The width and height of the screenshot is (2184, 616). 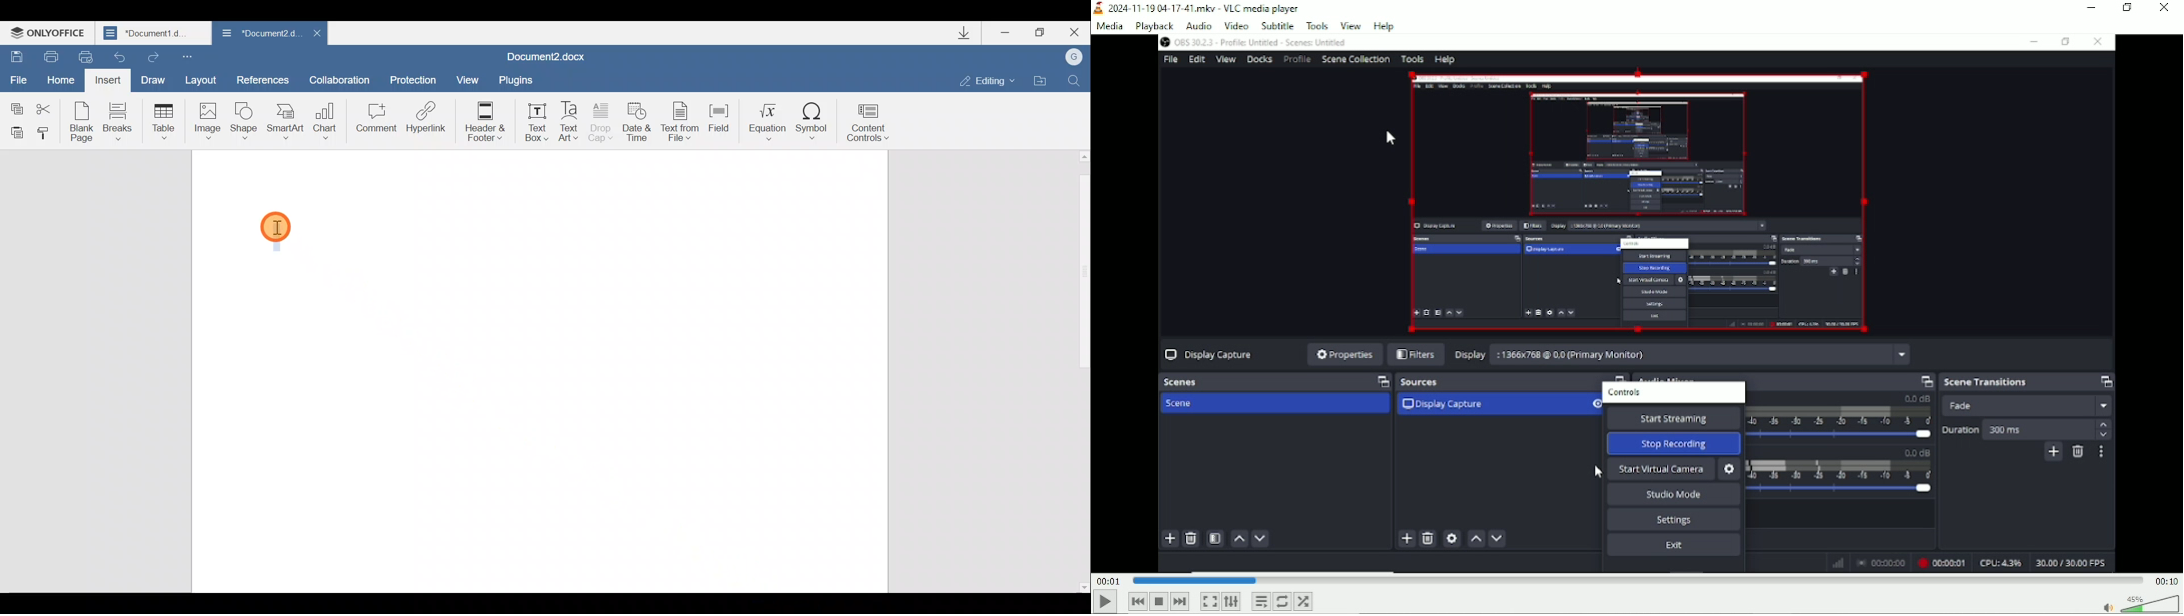 I want to click on Collaboration, so click(x=340, y=78).